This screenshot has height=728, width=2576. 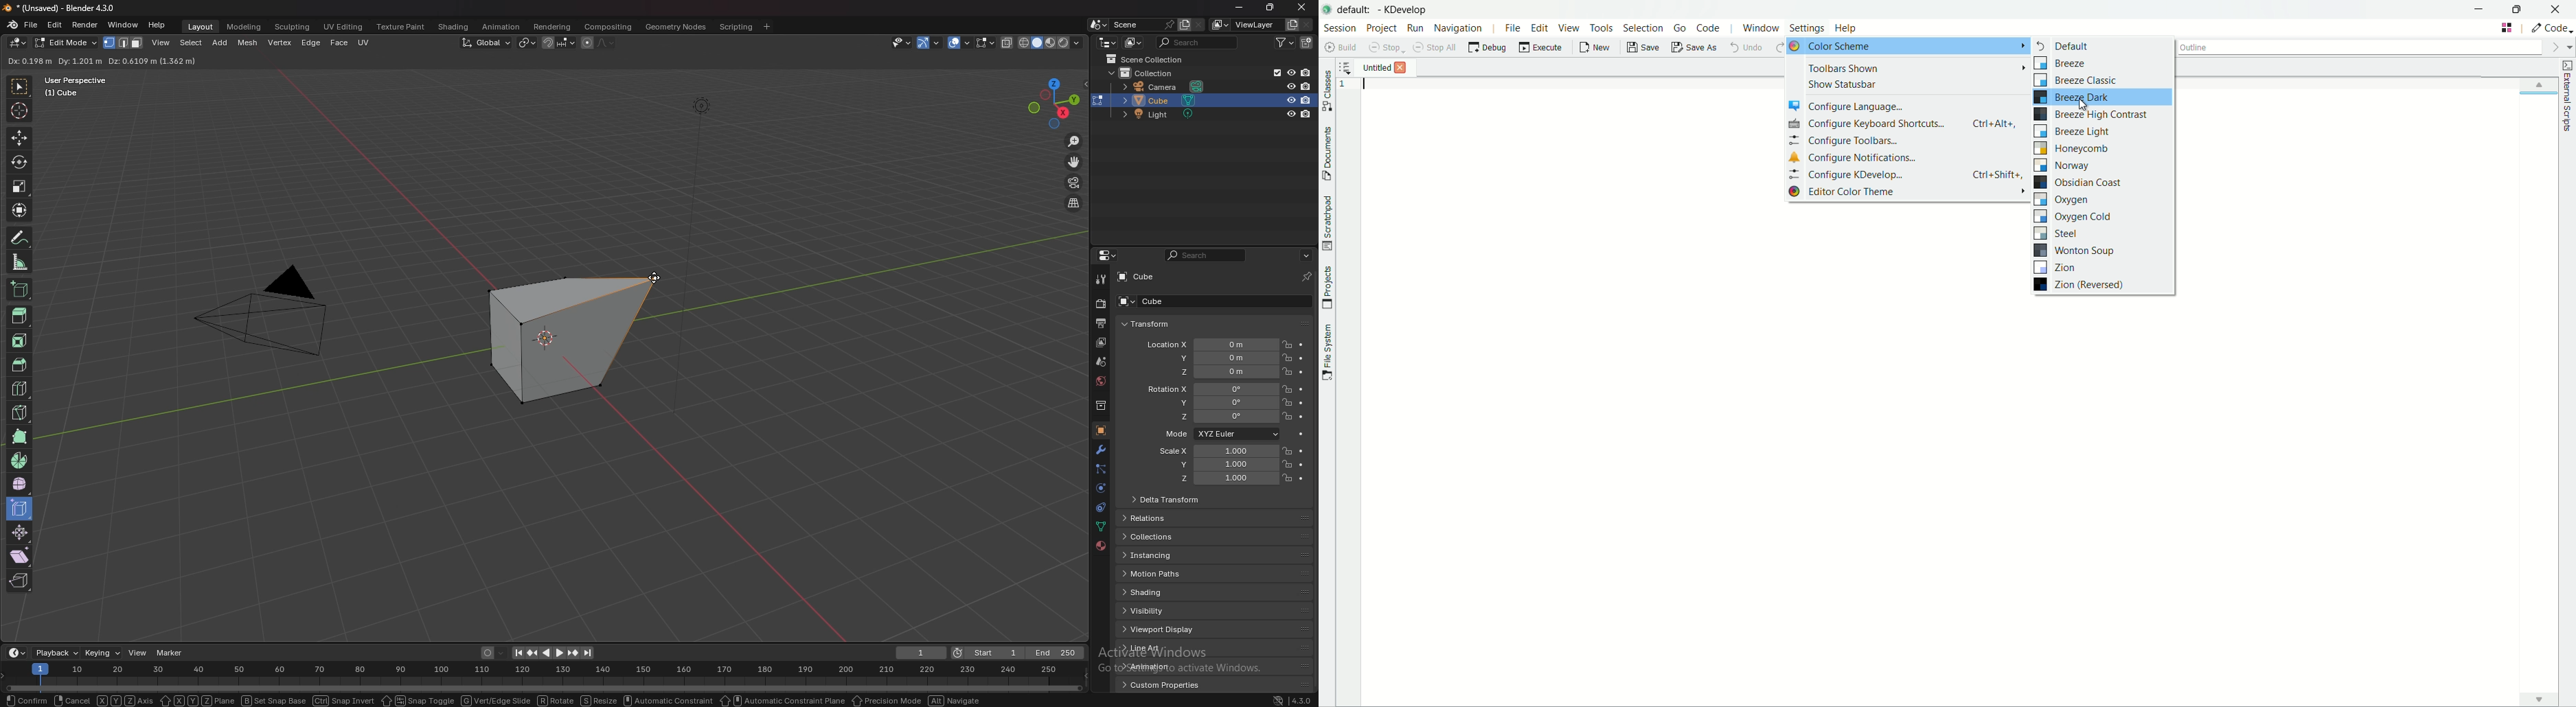 What do you see at coordinates (1103, 360) in the screenshot?
I see `scene` at bounding box center [1103, 360].